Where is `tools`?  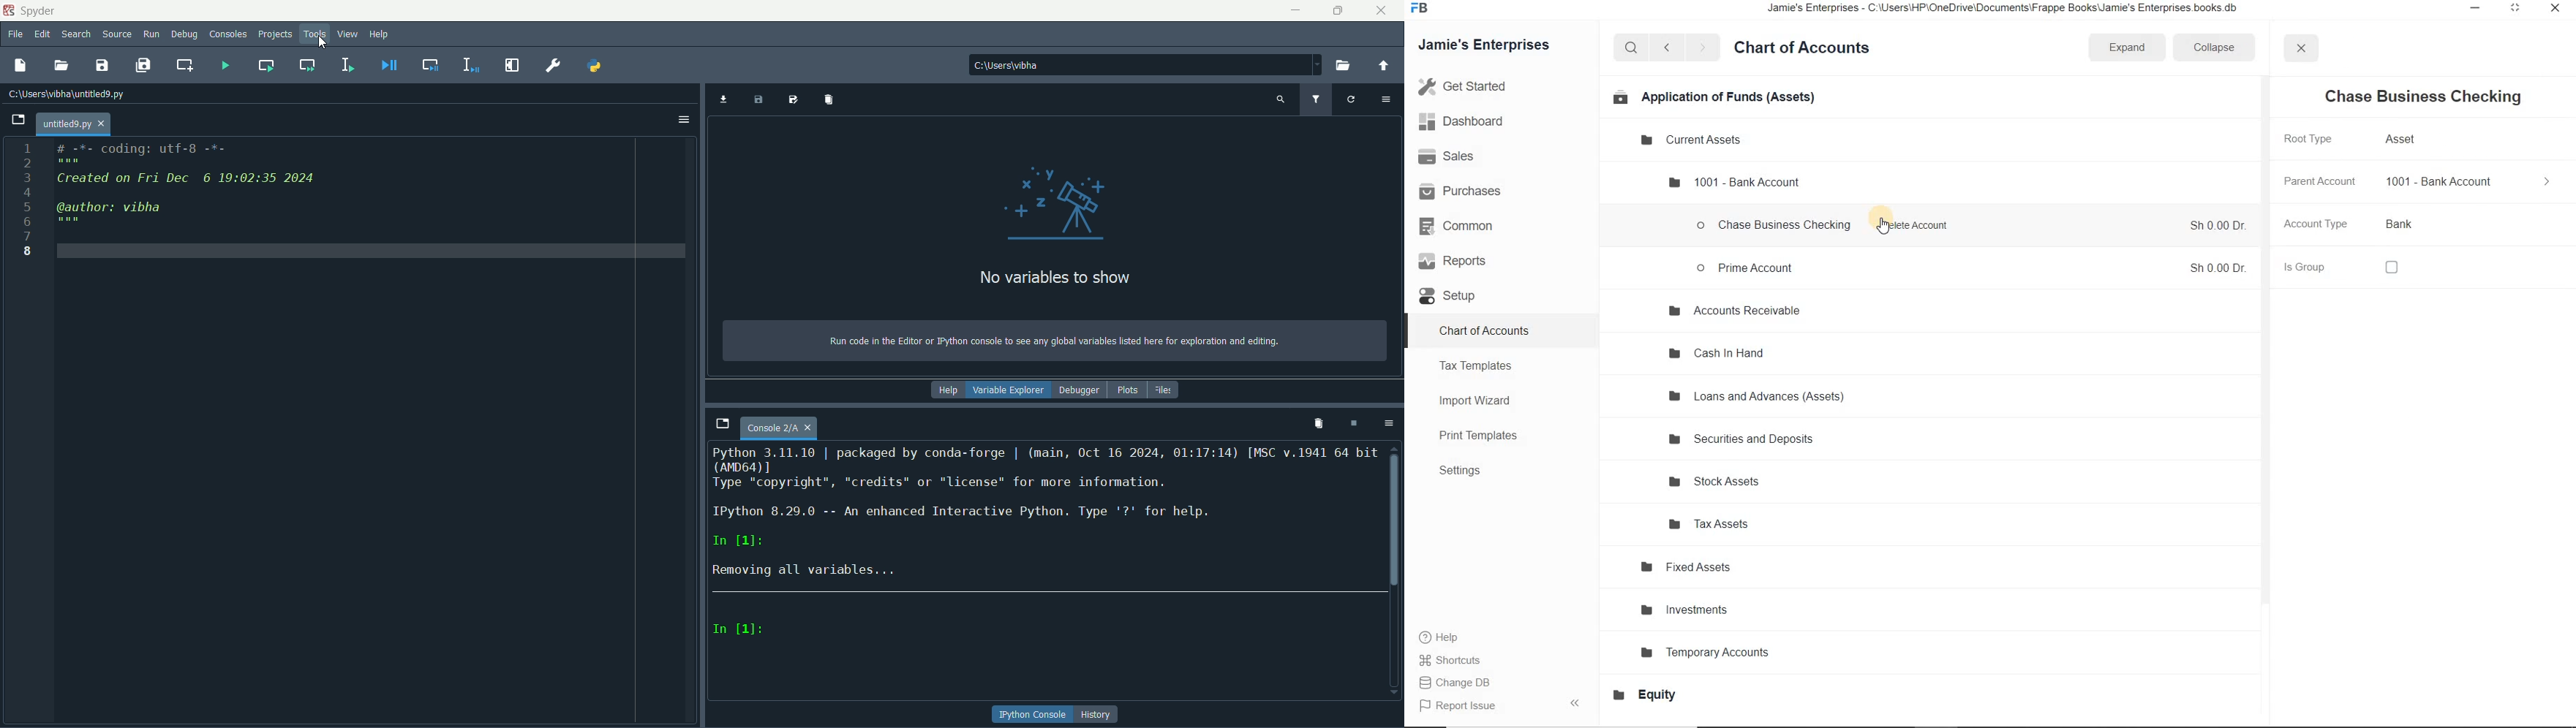
tools is located at coordinates (317, 34).